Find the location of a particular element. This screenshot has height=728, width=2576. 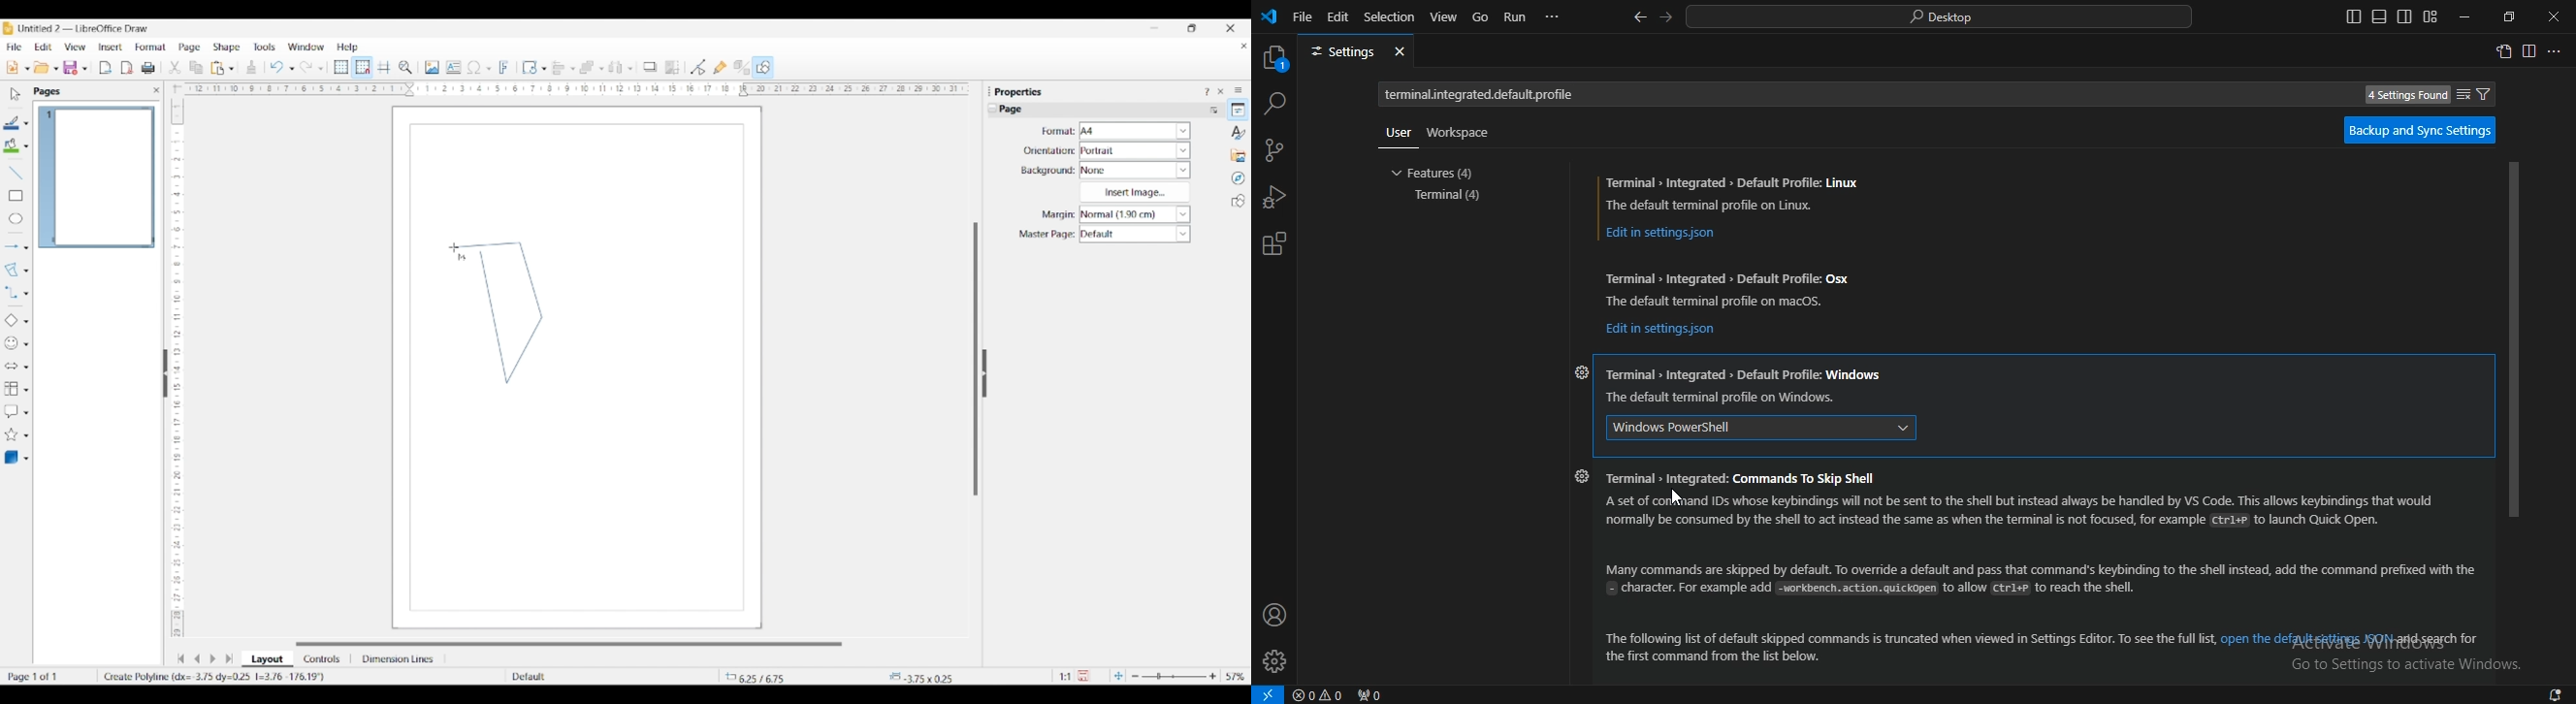

Project and software name is located at coordinates (84, 28).